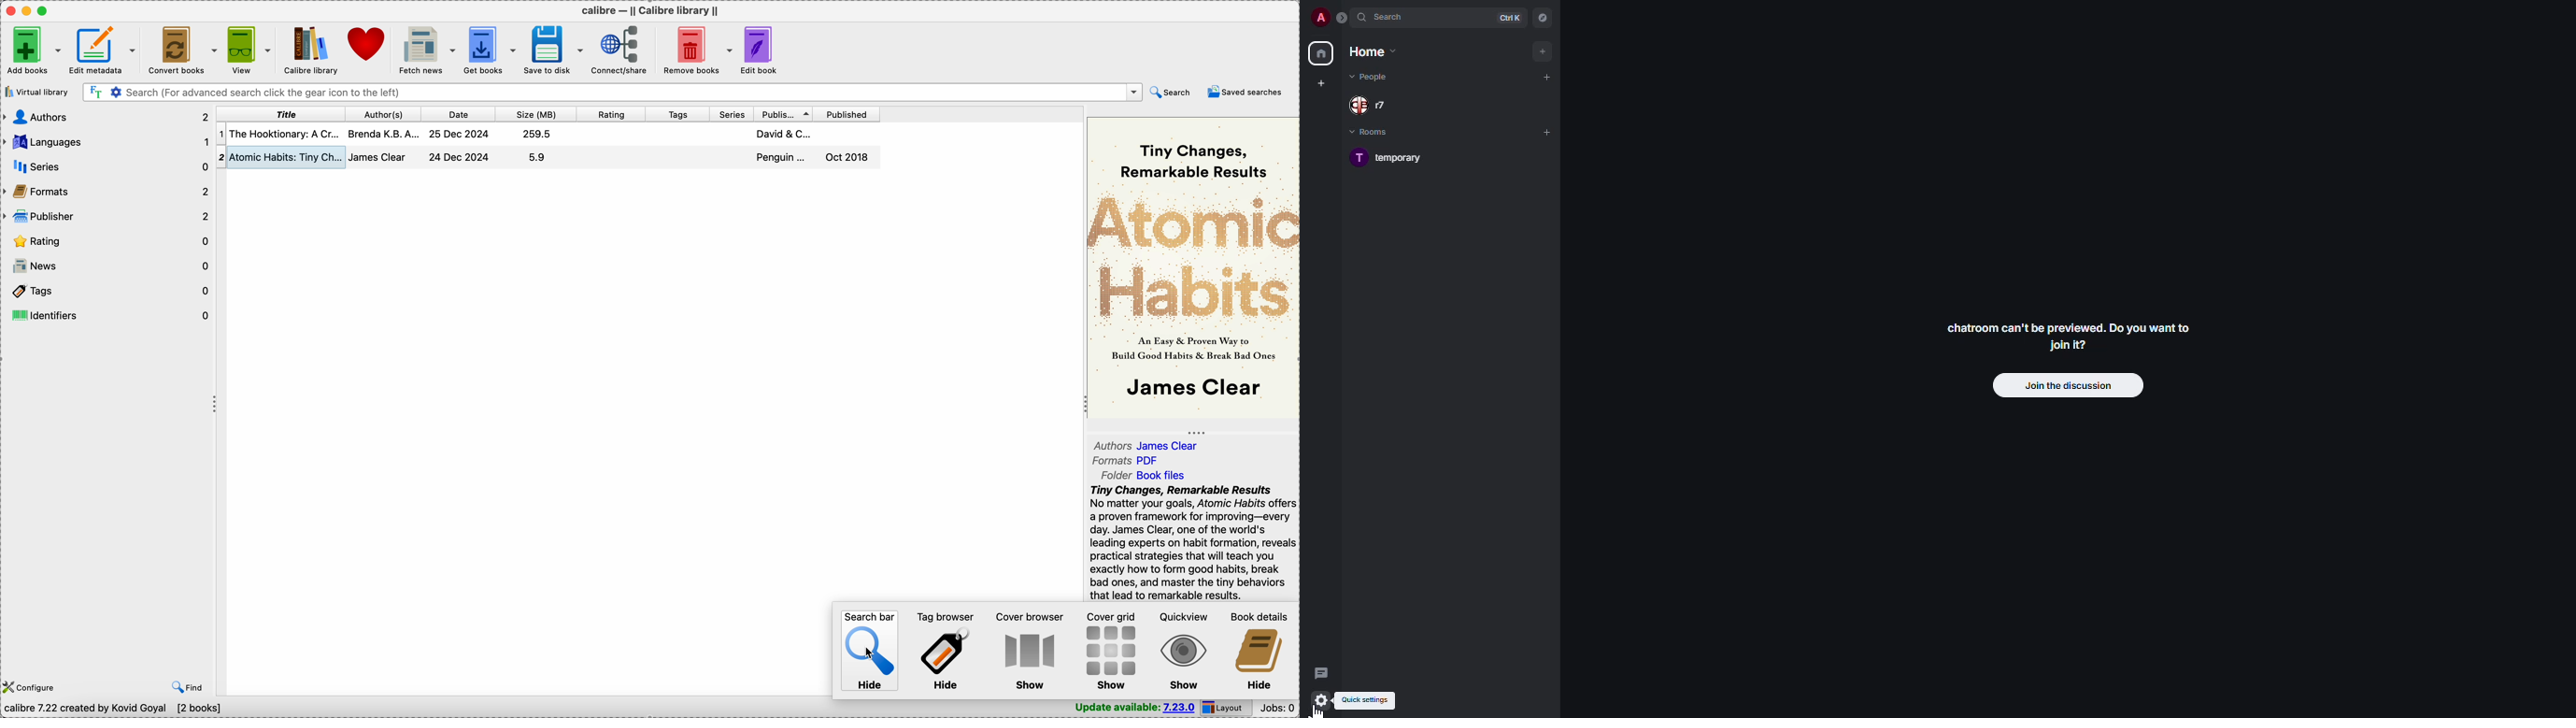 This screenshot has height=728, width=2576. I want to click on 2, so click(221, 158).